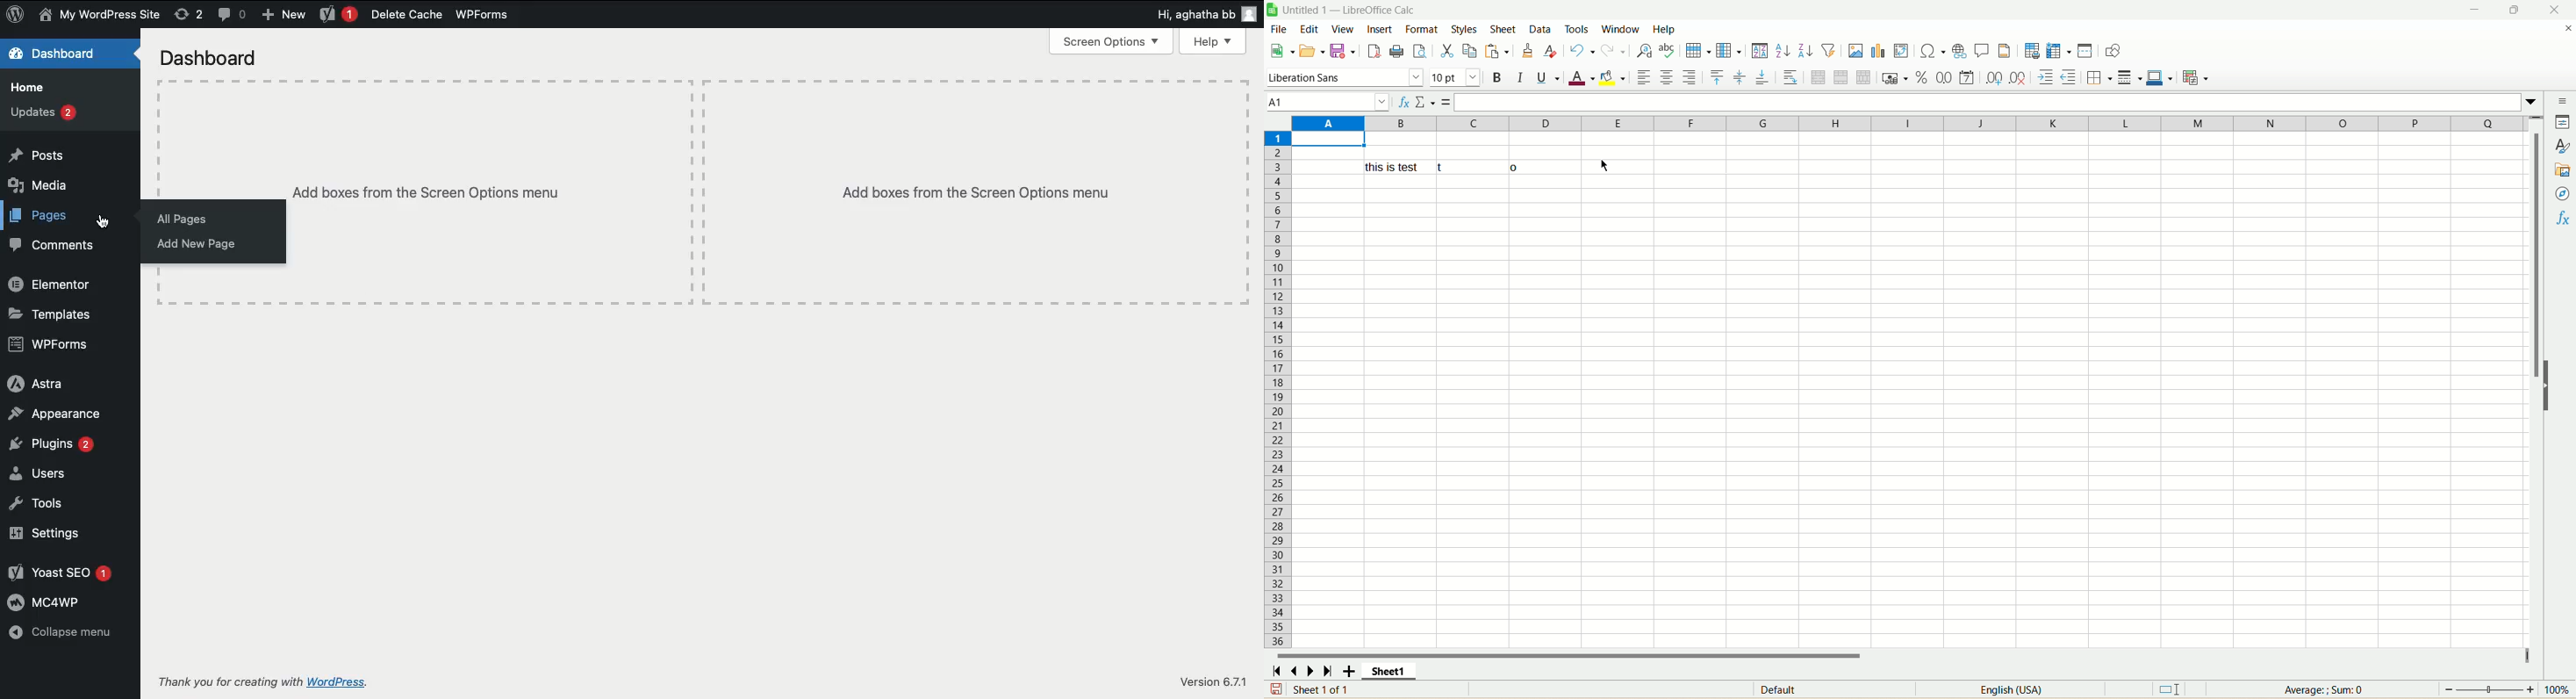 The width and height of the screenshot is (2576, 700). I want to click on border style, so click(2129, 79).